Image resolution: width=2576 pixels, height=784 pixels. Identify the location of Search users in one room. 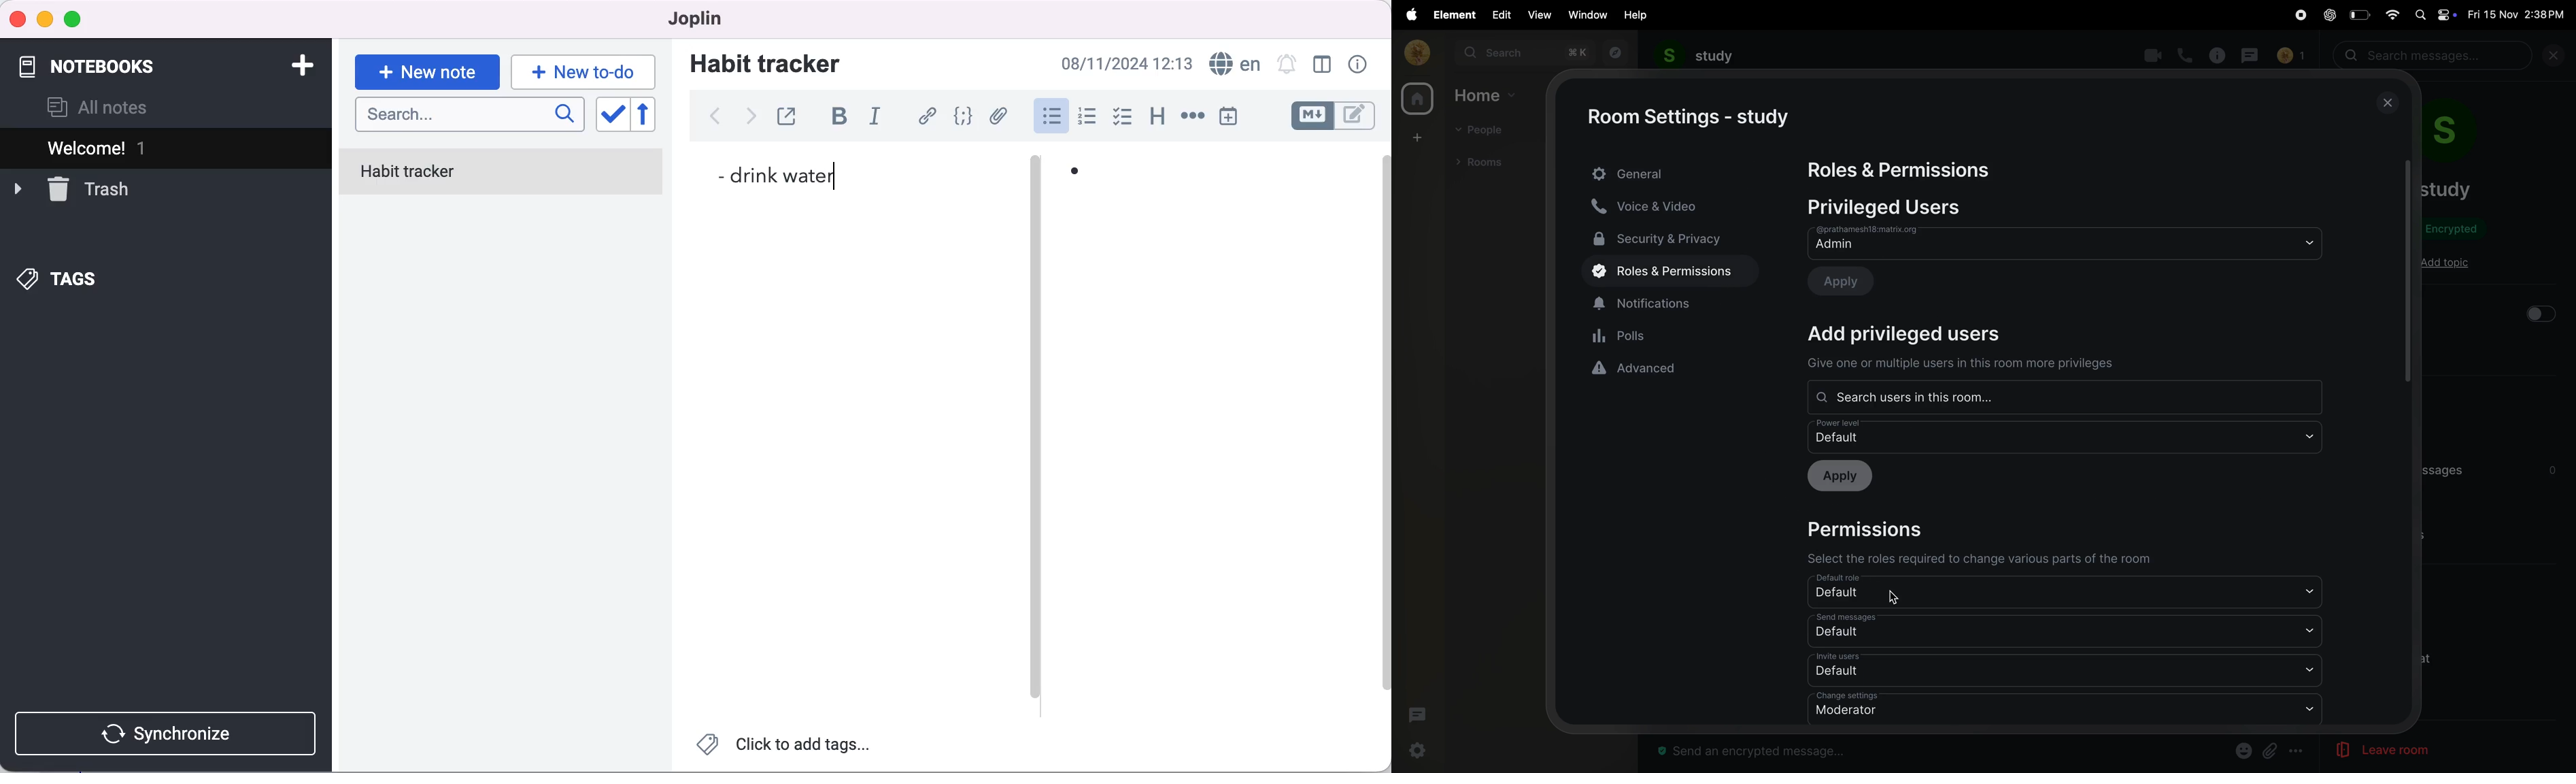
(2062, 395).